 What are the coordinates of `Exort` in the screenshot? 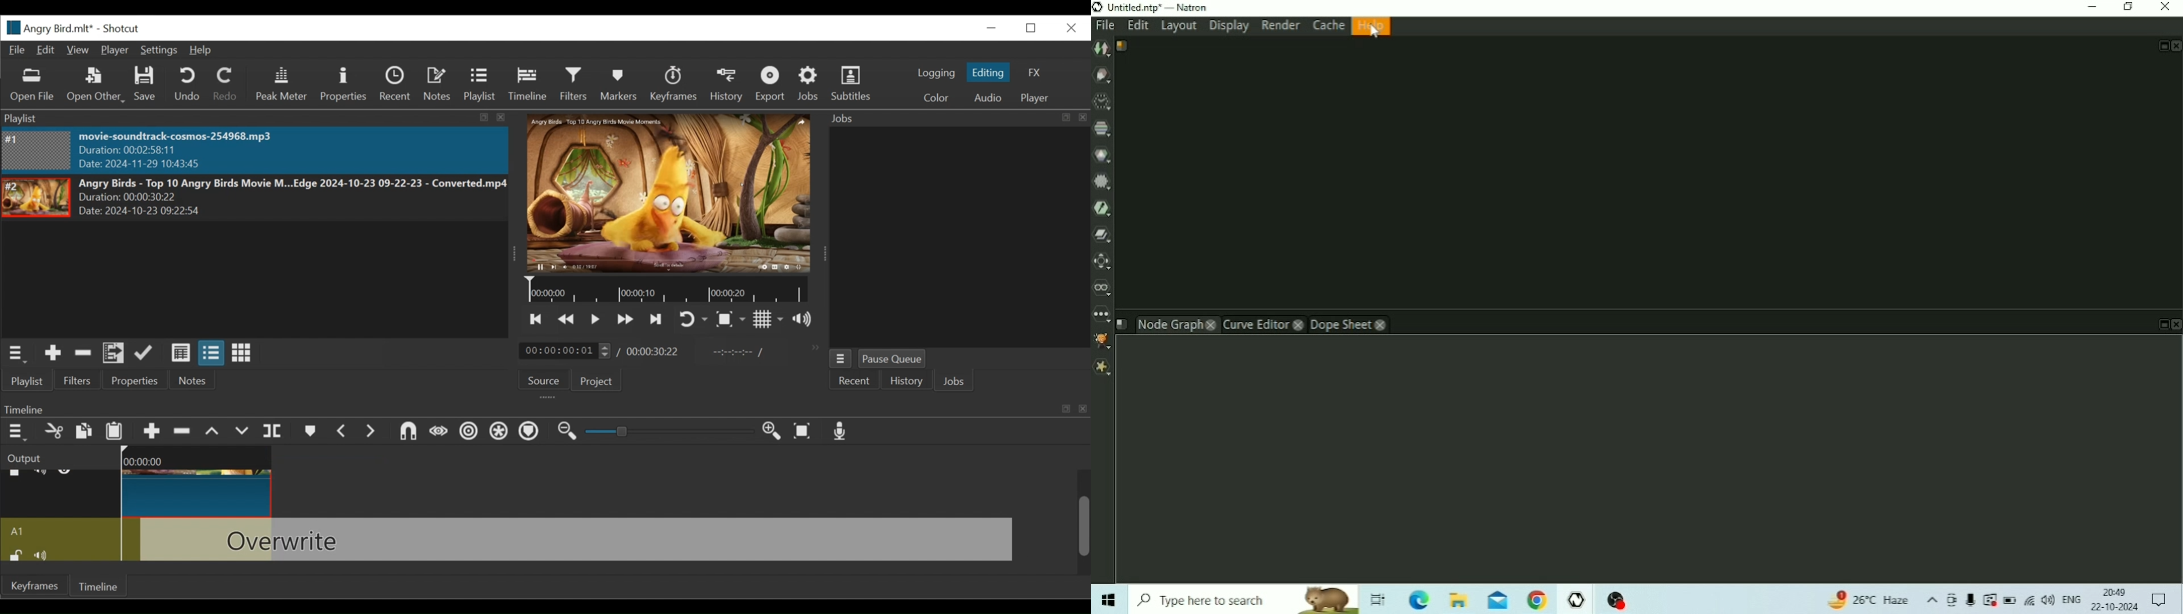 It's located at (772, 85).